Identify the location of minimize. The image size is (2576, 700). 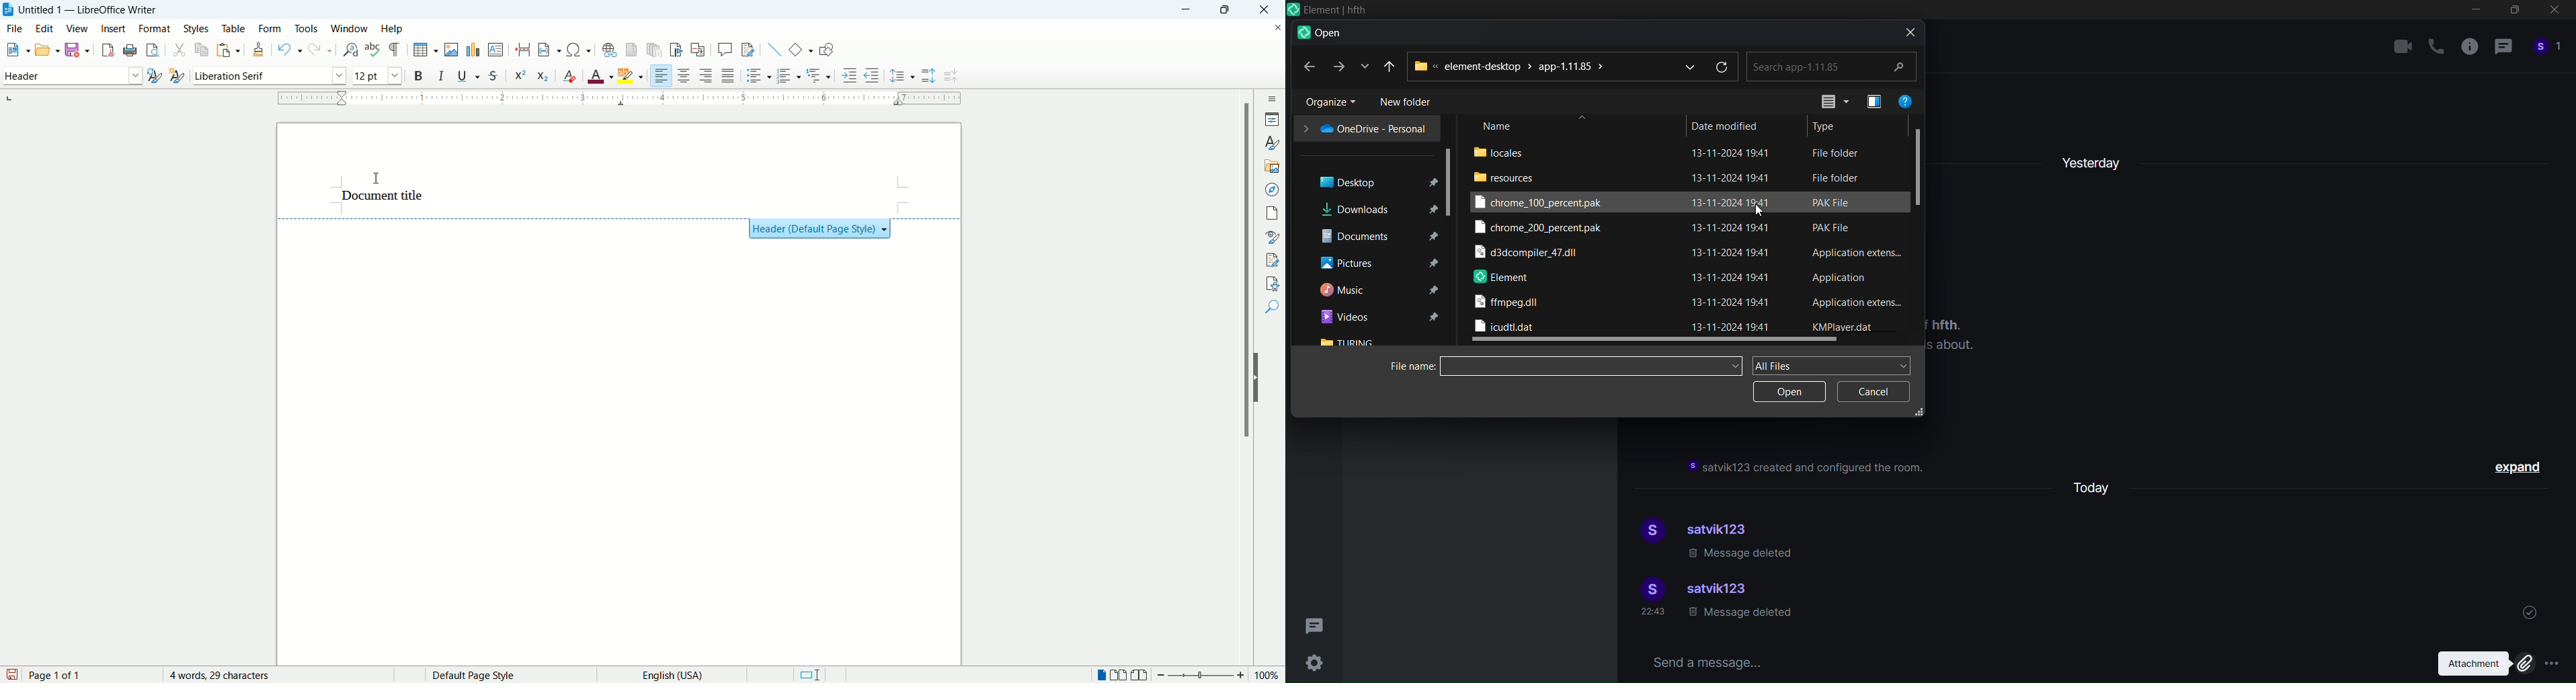
(1191, 9).